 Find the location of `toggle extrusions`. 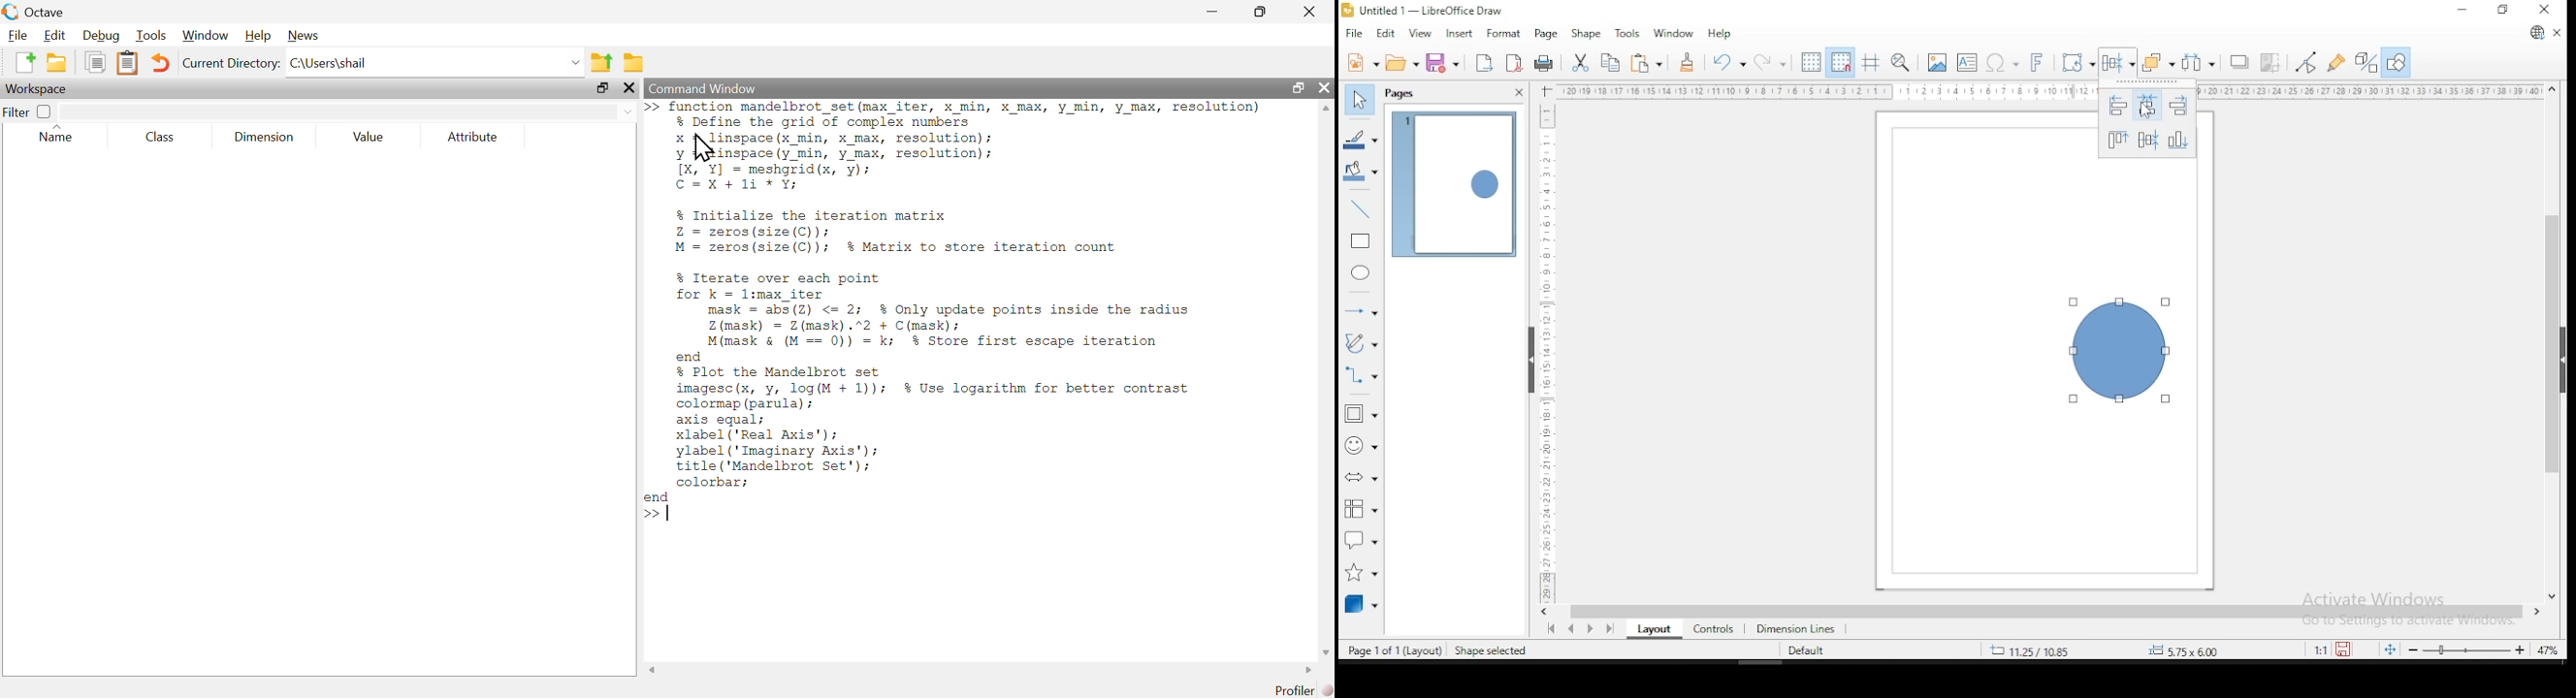

toggle extrusions is located at coordinates (2367, 64).